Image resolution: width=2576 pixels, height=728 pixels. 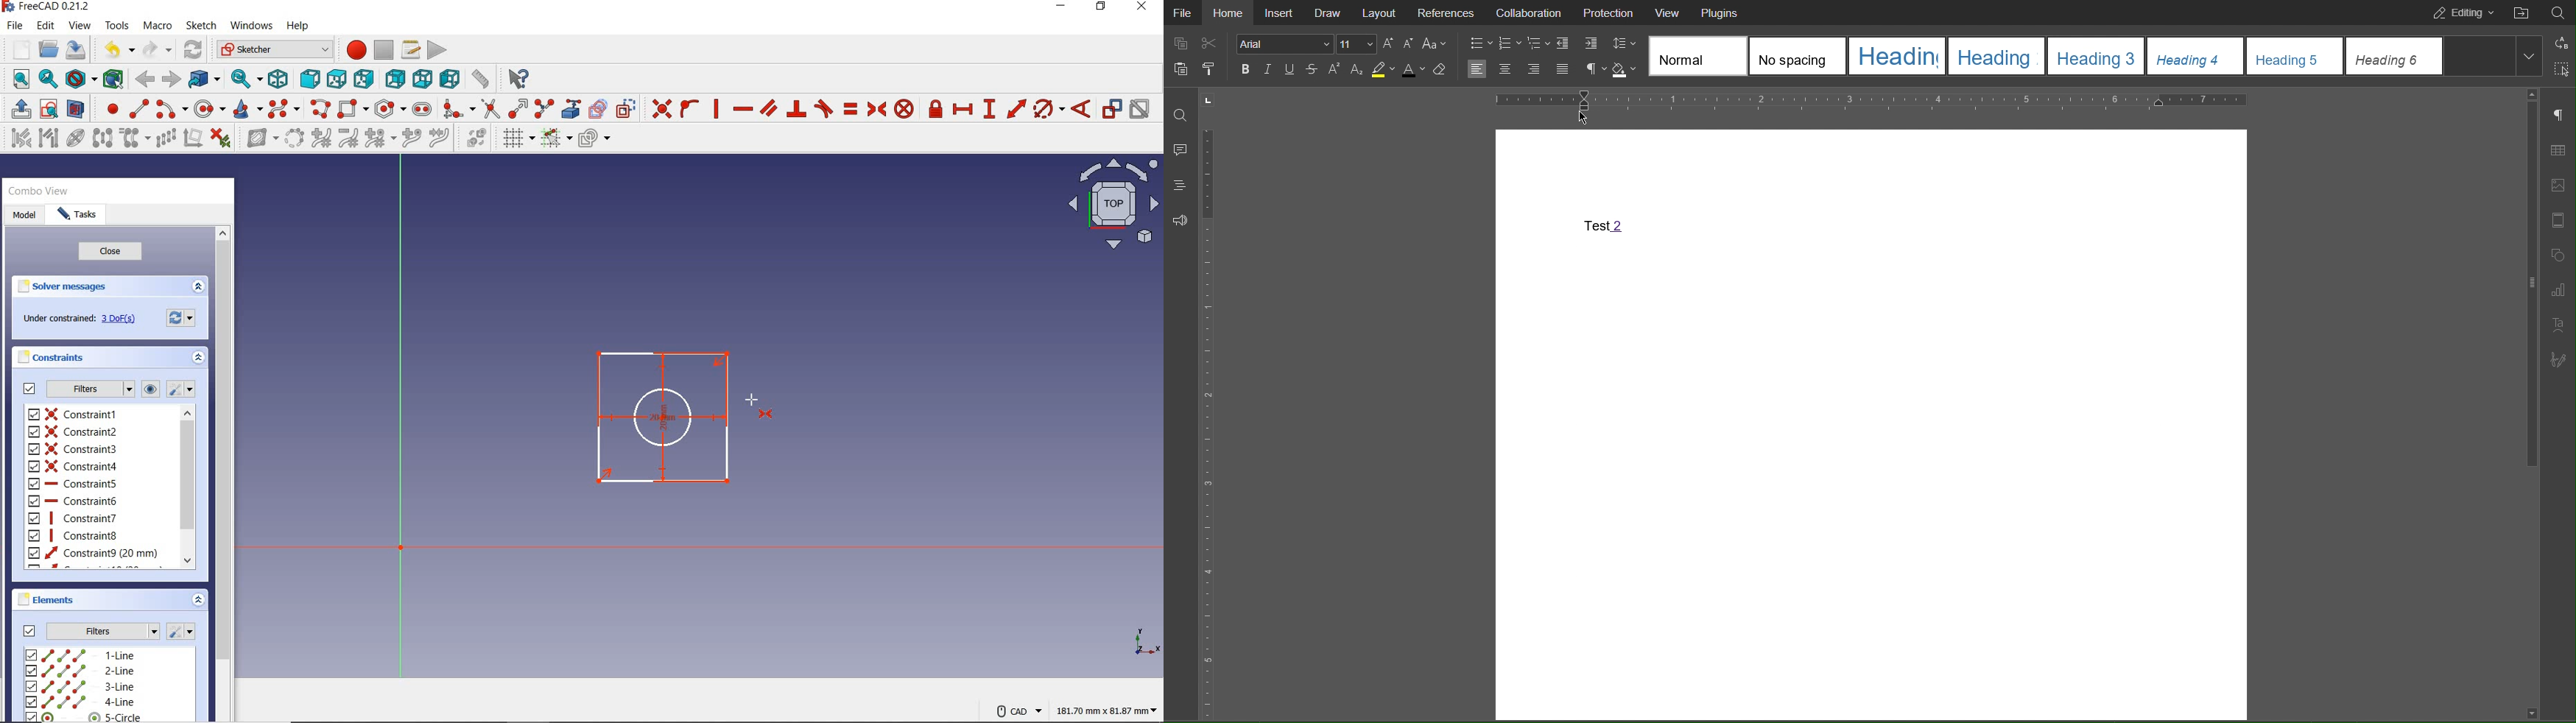 I want to click on Sketcher, so click(x=274, y=50).